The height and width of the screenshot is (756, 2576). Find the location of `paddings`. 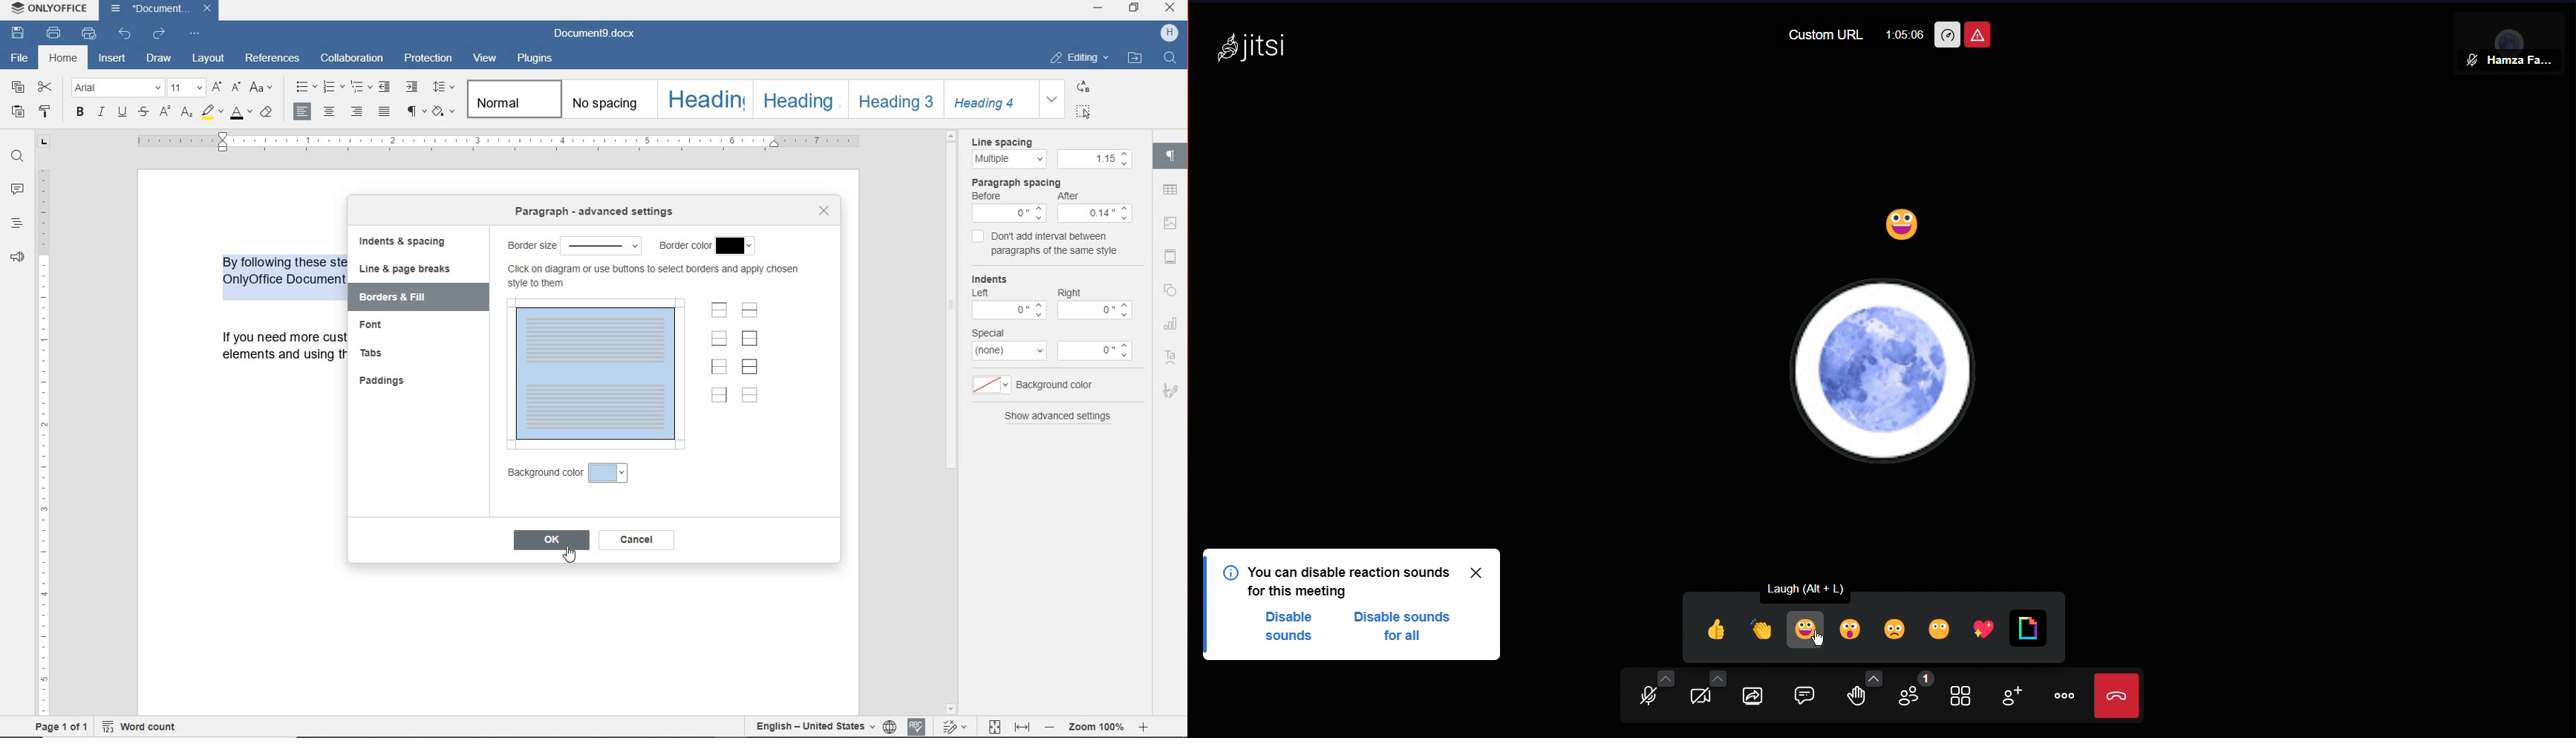

paddings is located at coordinates (386, 381).